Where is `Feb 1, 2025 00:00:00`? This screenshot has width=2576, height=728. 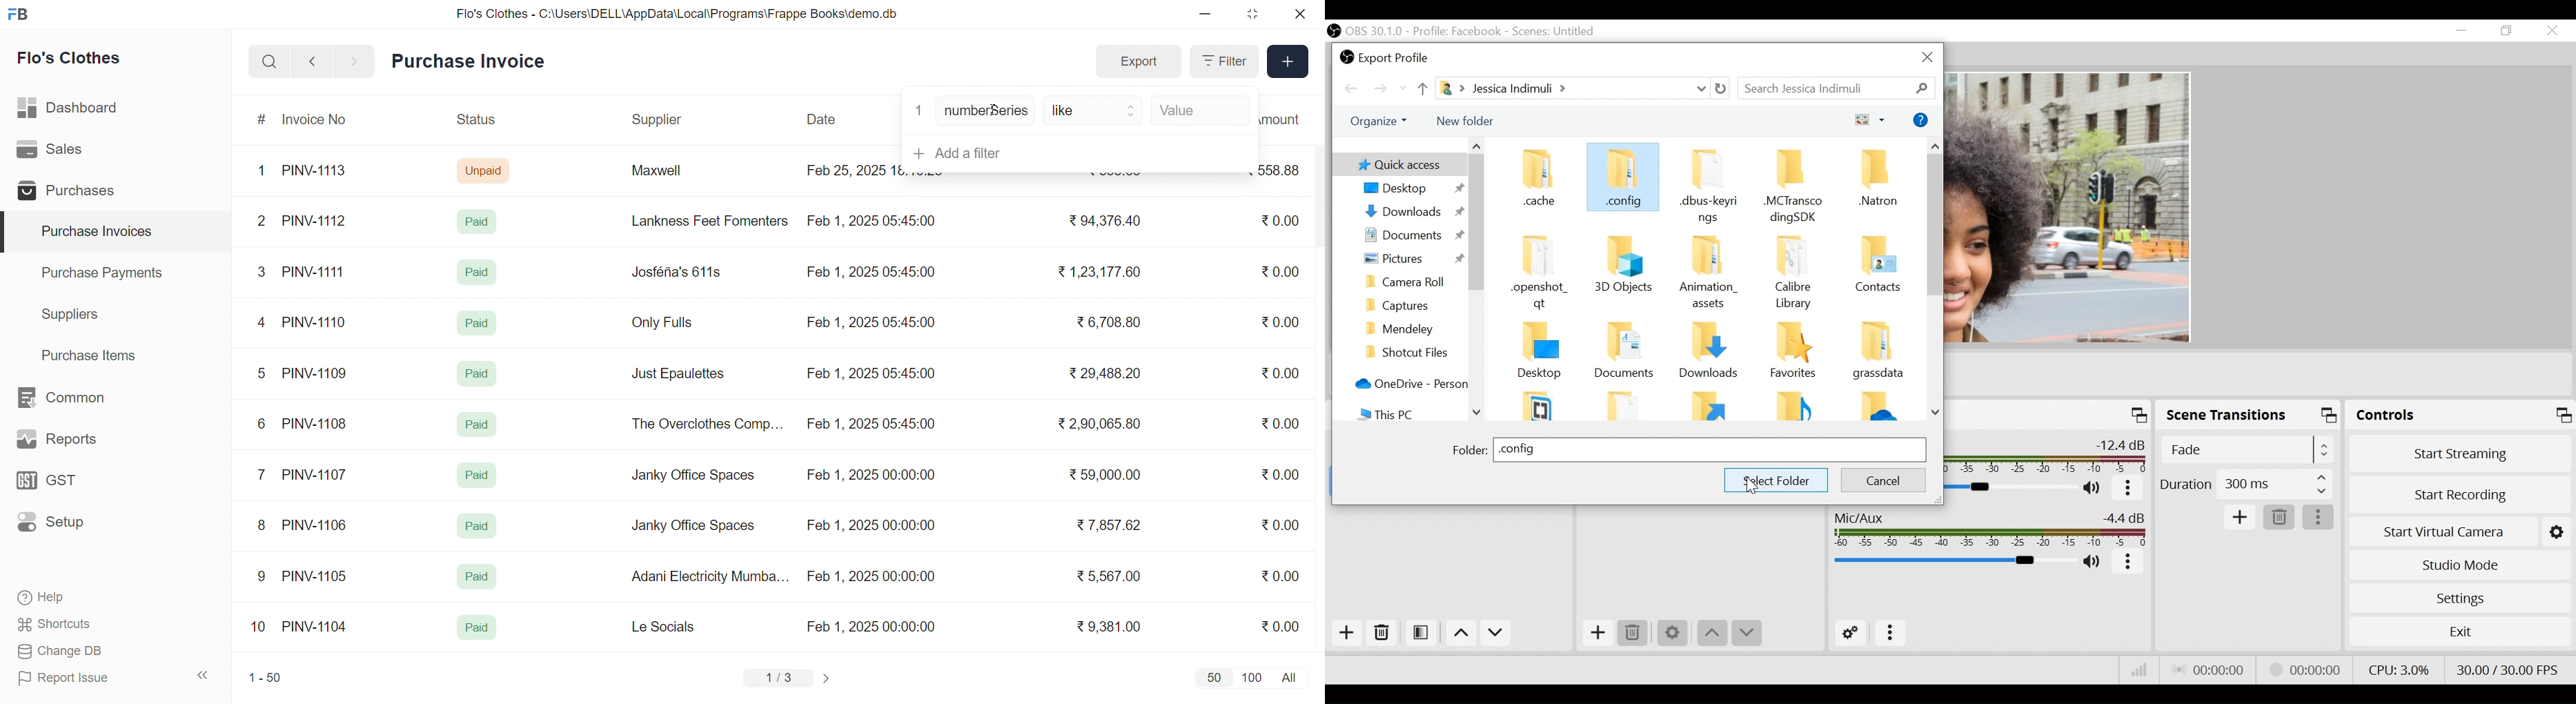 Feb 1, 2025 00:00:00 is located at coordinates (870, 477).